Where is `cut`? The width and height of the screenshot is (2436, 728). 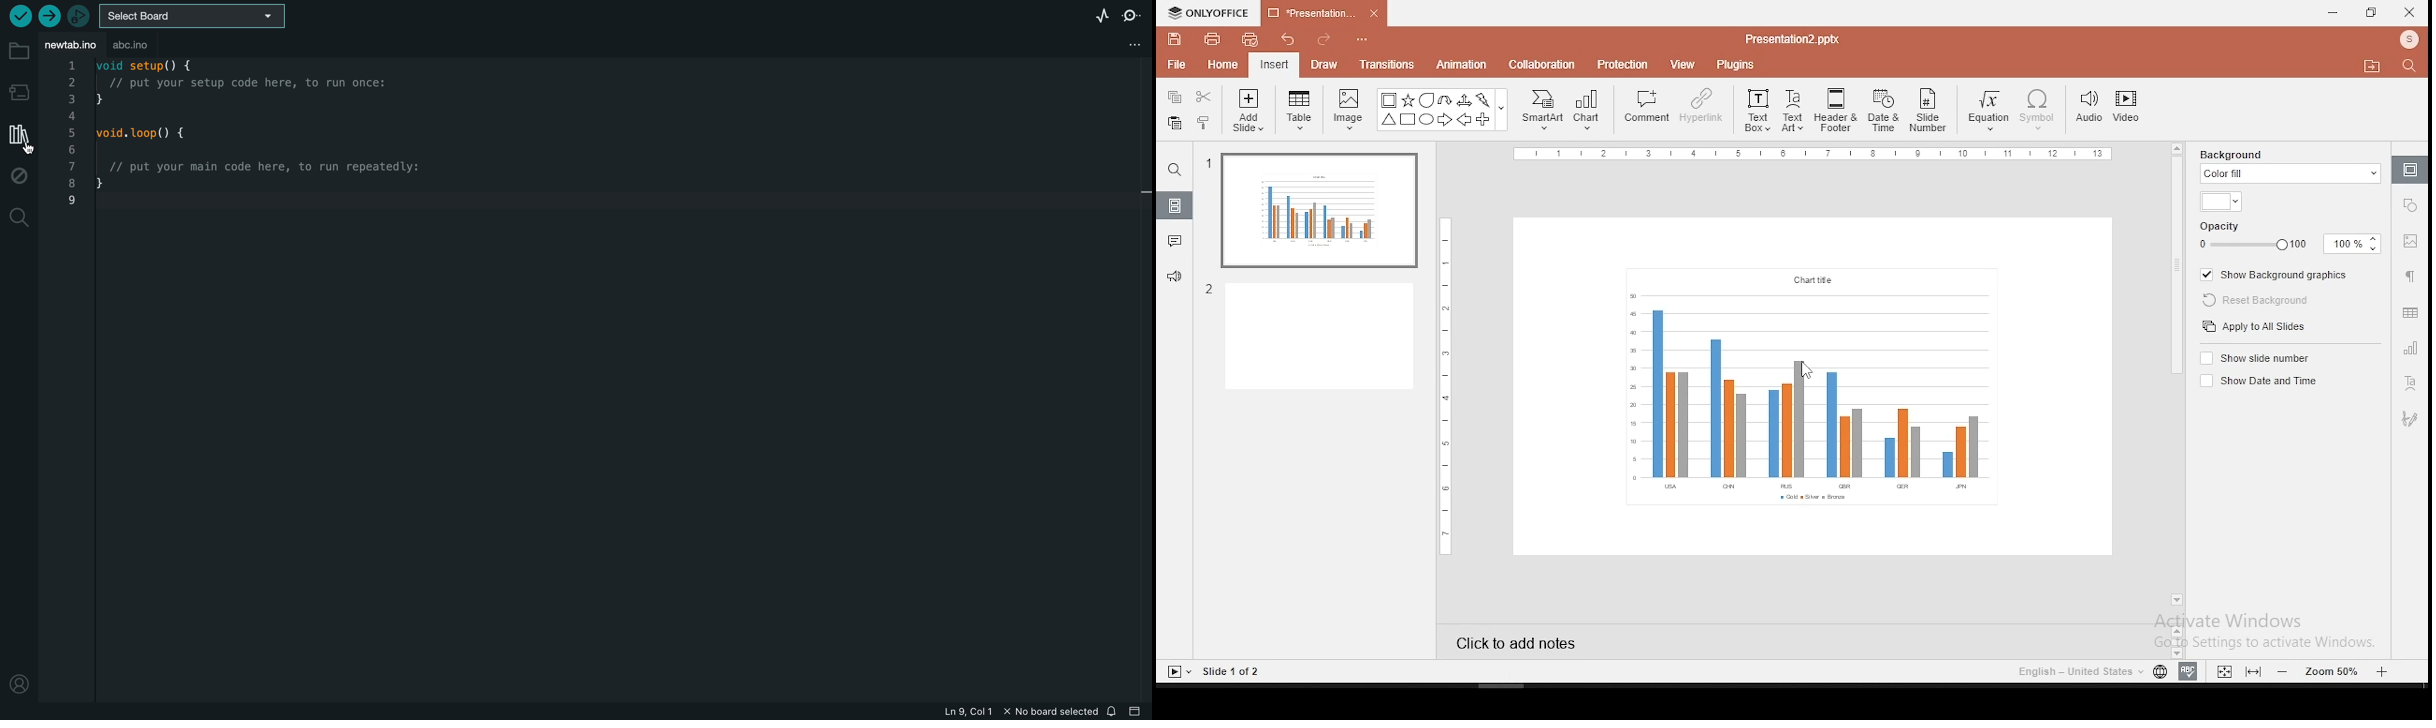
cut is located at coordinates (1204, 97).